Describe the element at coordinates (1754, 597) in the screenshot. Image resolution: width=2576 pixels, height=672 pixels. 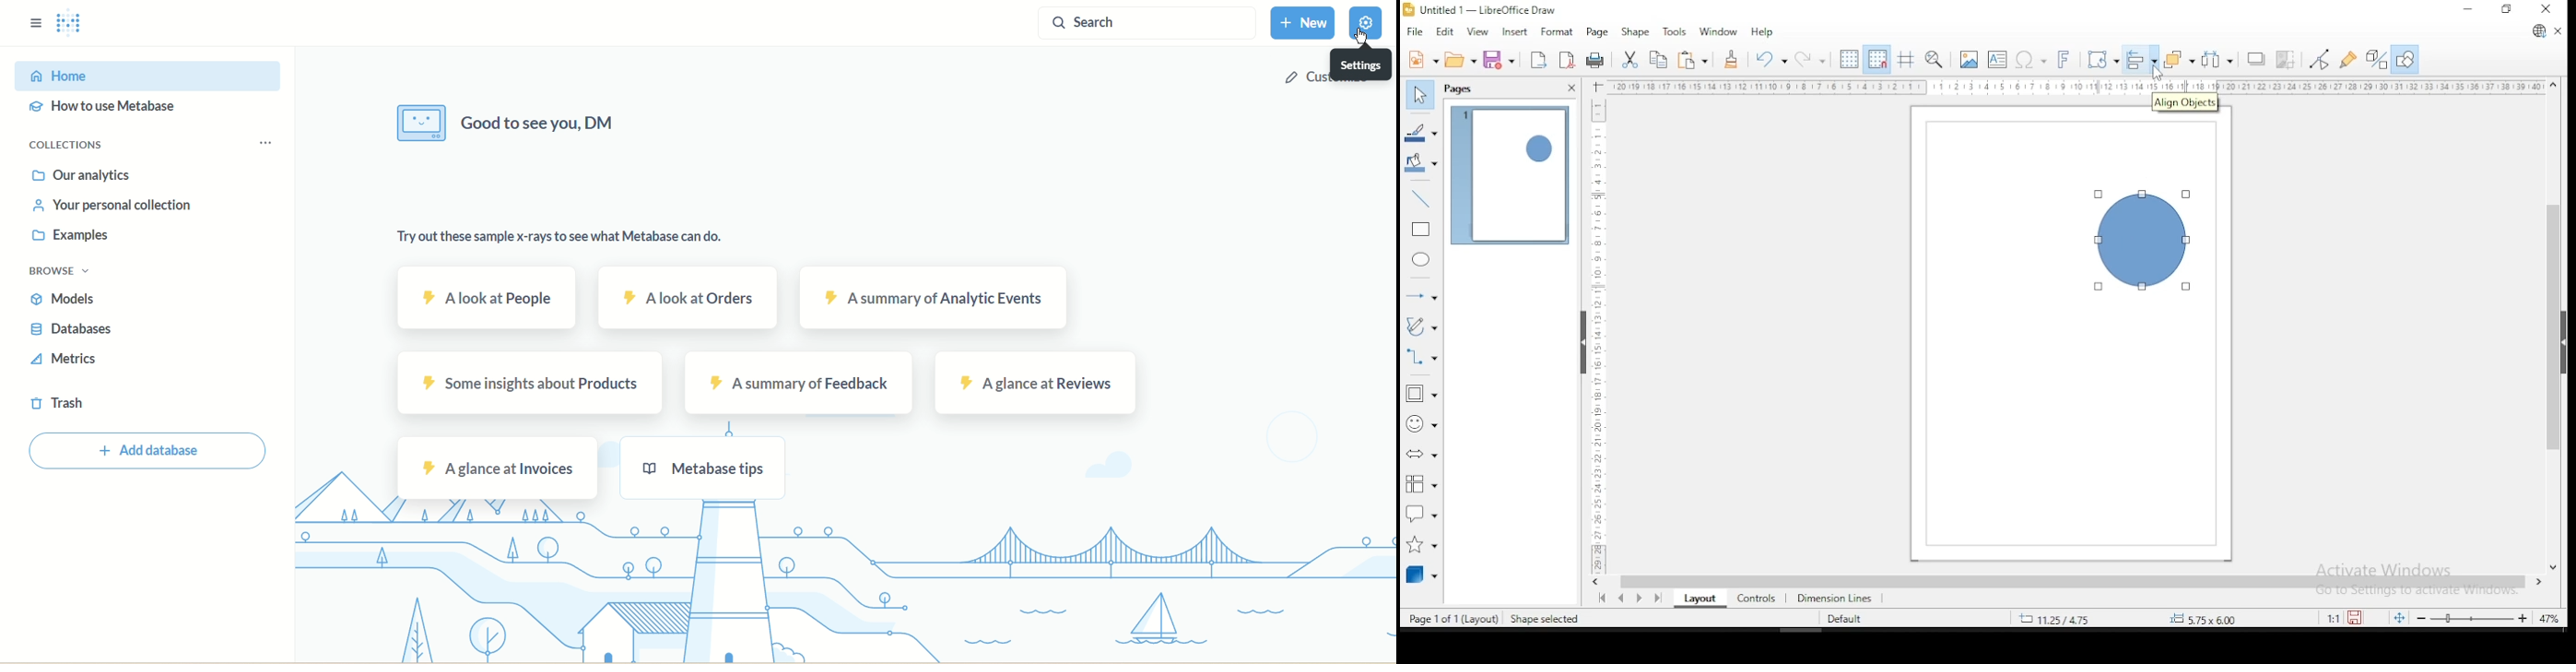
I see `controls` at that location.